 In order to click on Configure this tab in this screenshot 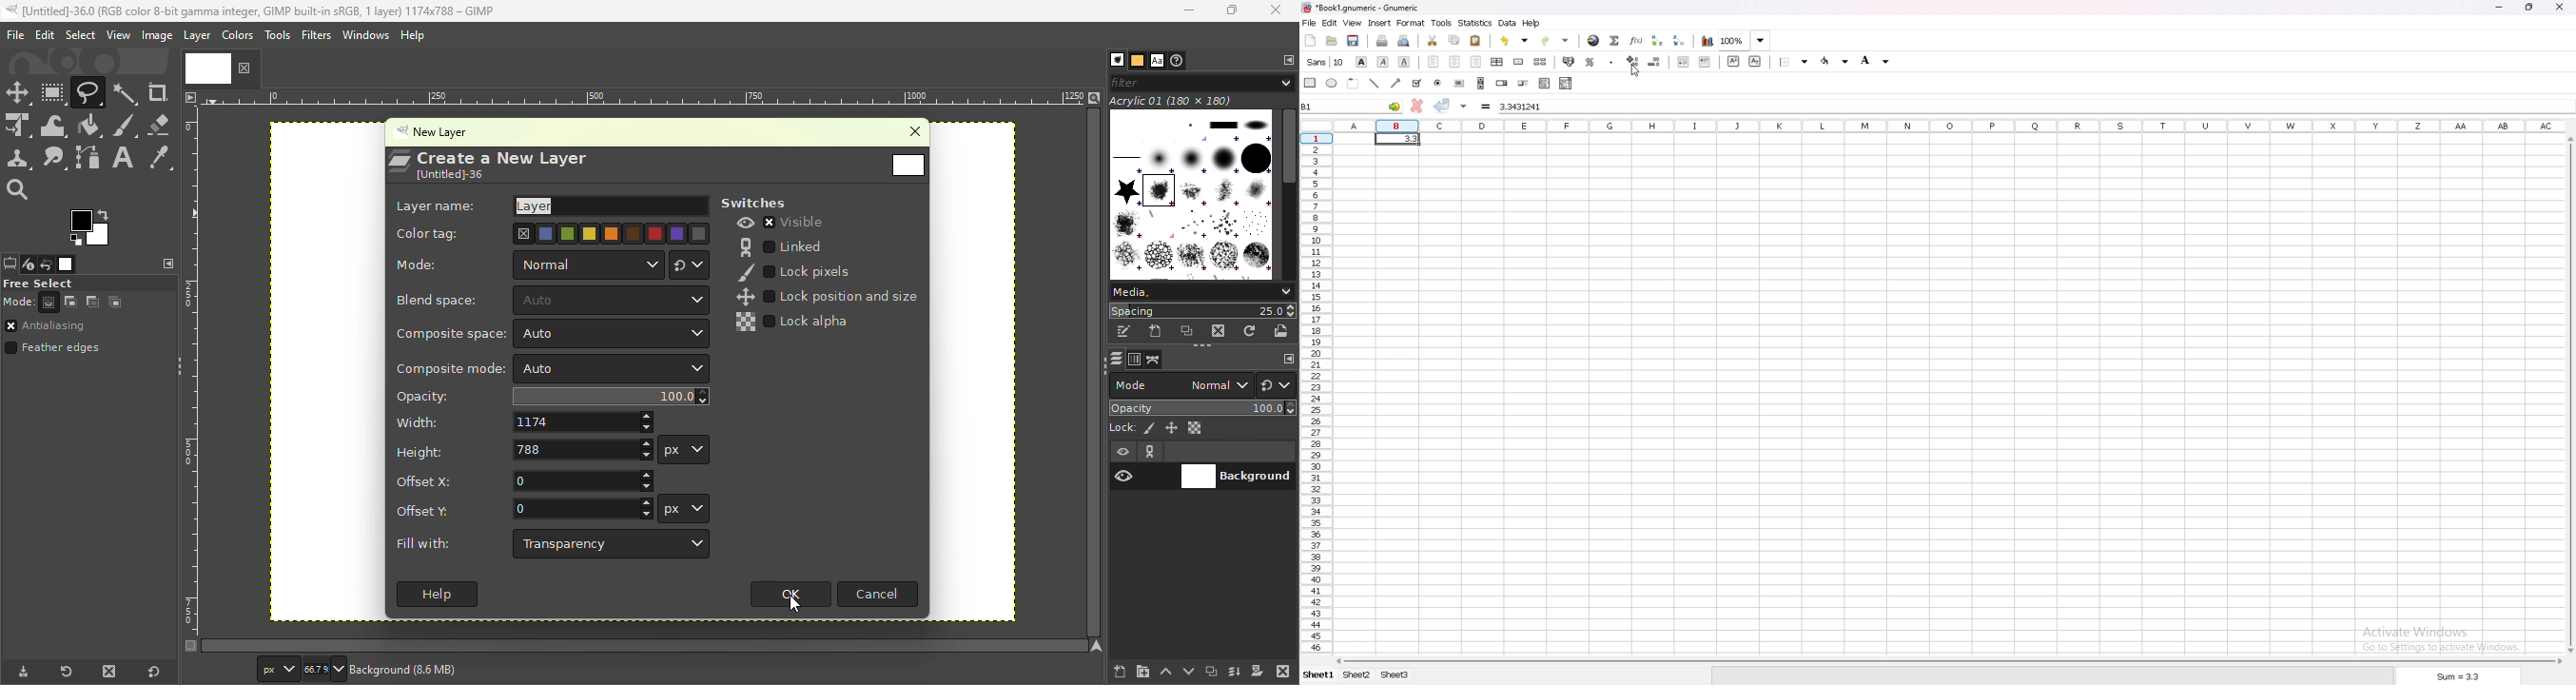, I will do `click(166, 264)`.